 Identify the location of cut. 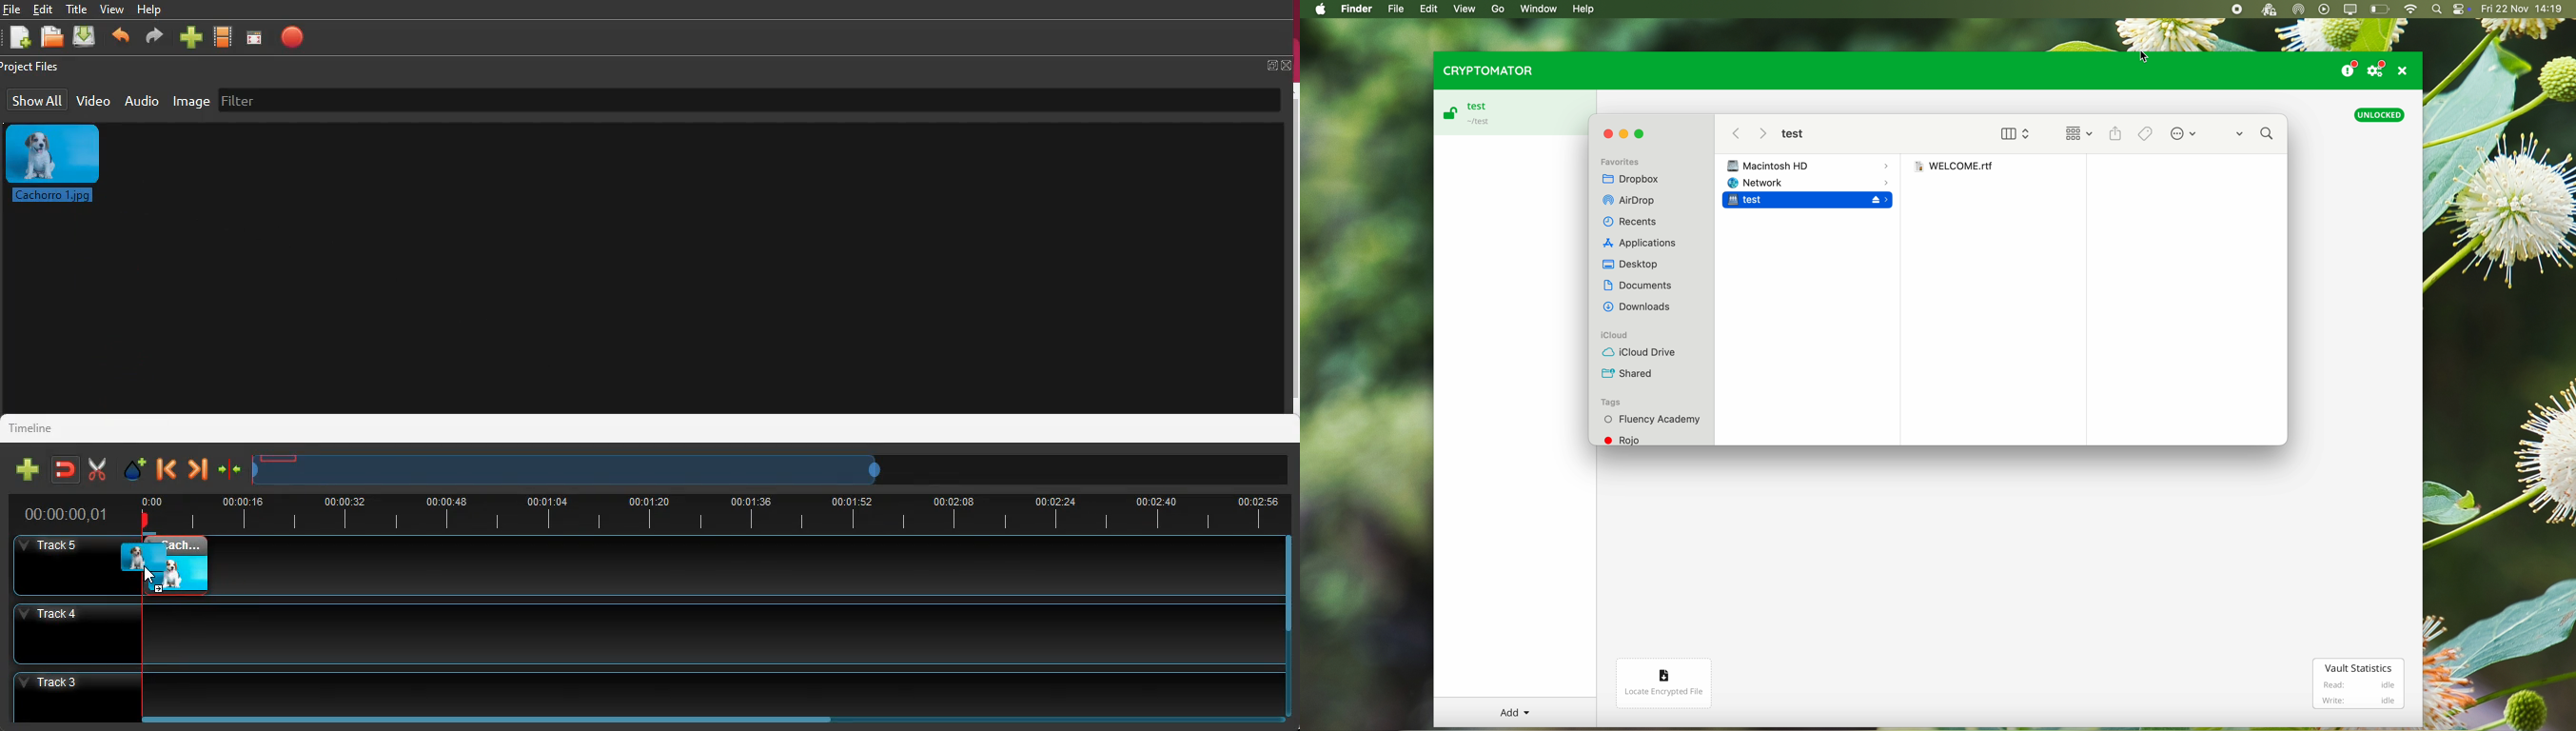
(92, 469).